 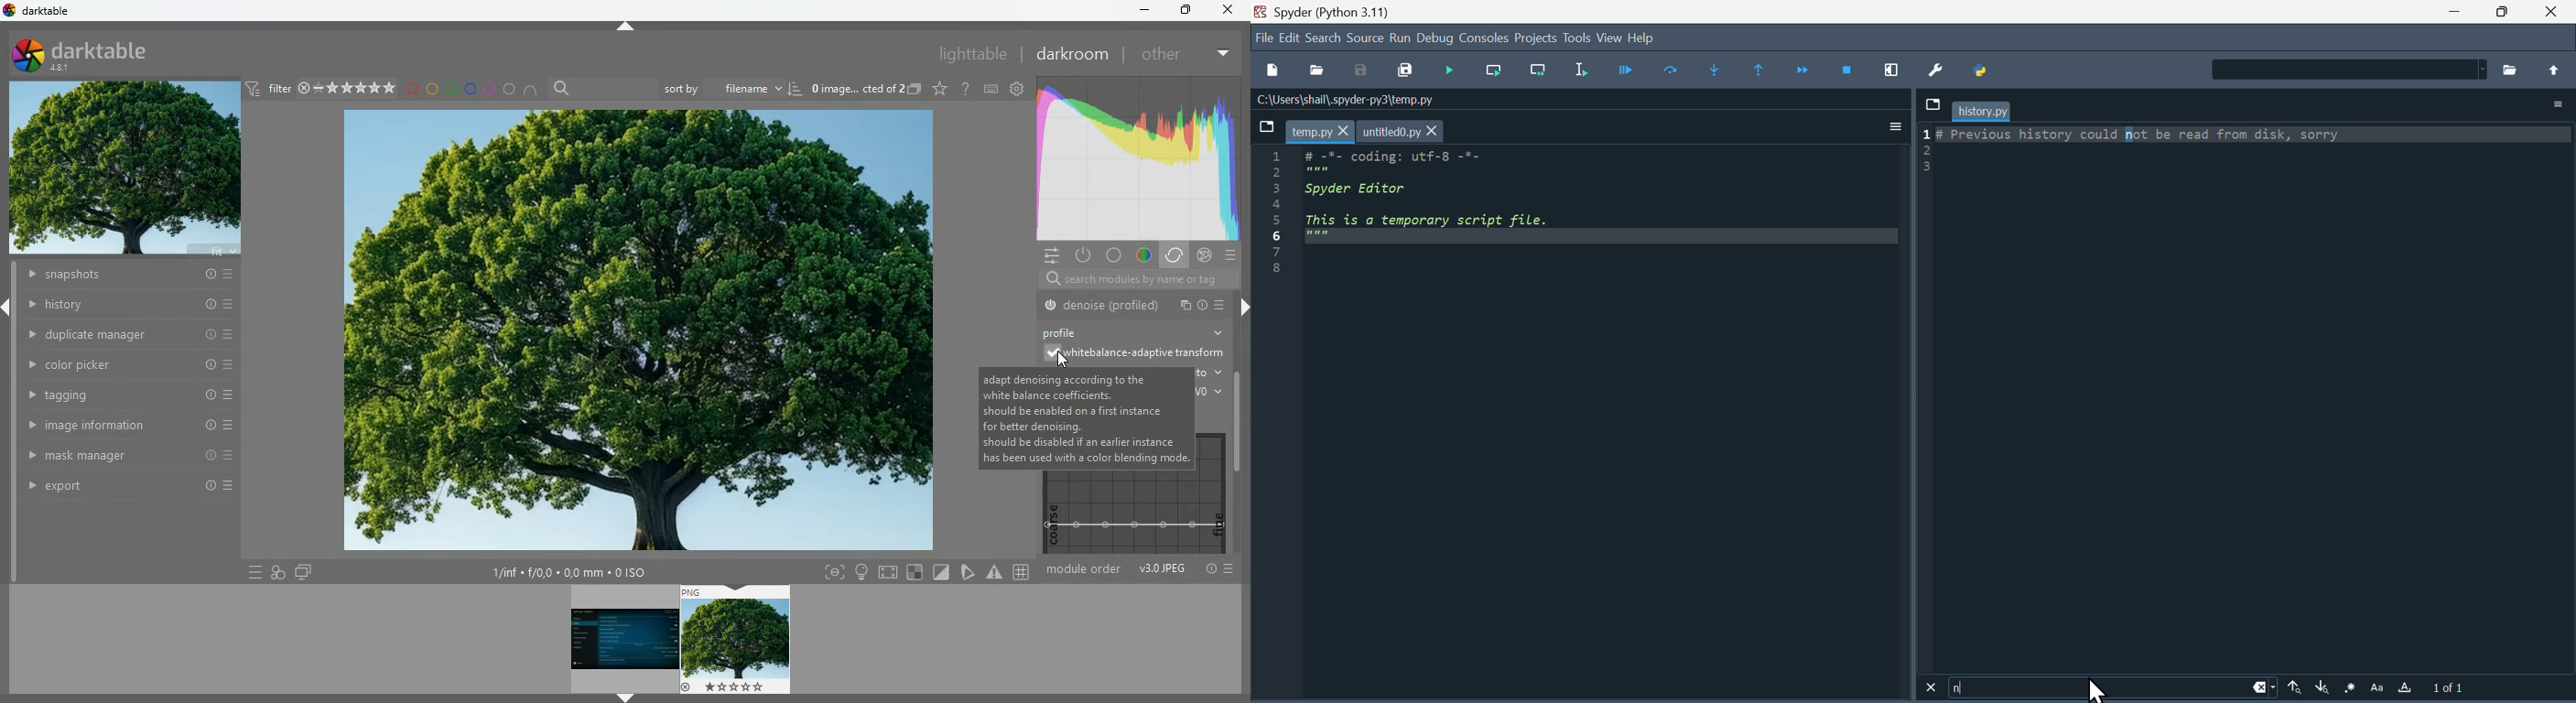 What do you see at coordinates (1402, 131) in the screenshot?
I see `untitled0.py` at bounding box center [1402, 131].